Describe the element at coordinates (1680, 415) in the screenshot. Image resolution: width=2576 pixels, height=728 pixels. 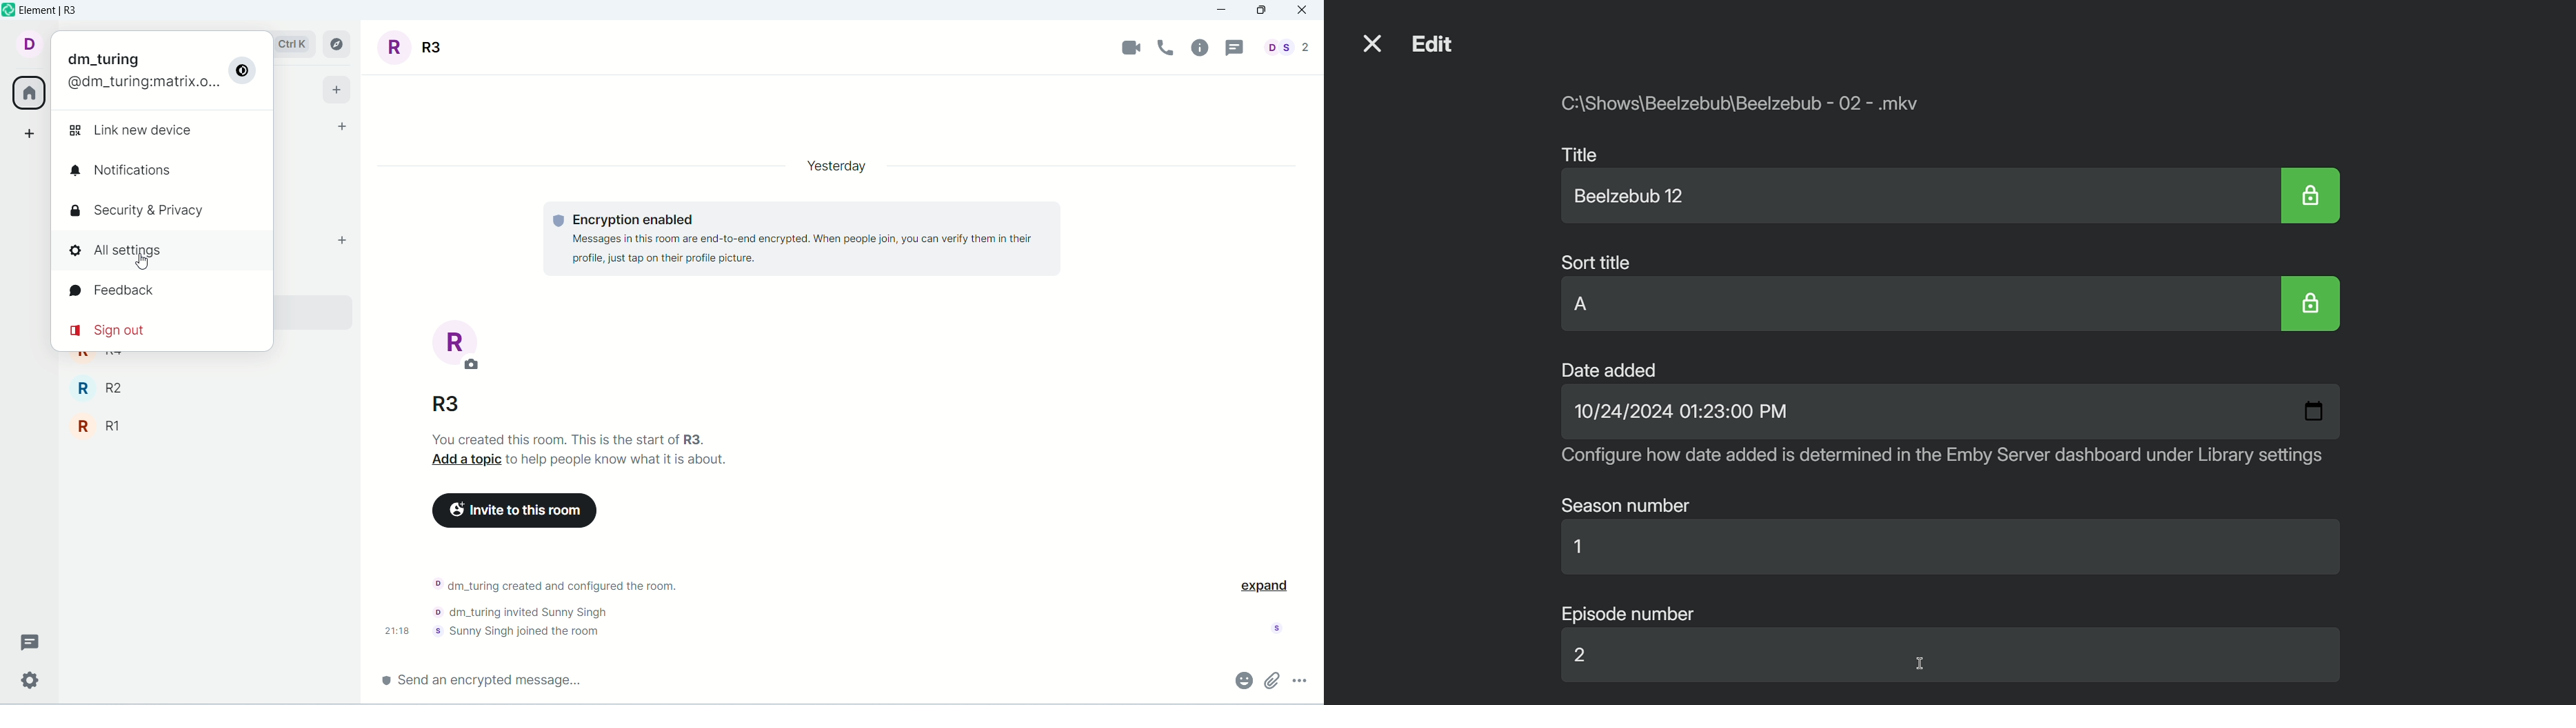
I see `Date and time` at that location.